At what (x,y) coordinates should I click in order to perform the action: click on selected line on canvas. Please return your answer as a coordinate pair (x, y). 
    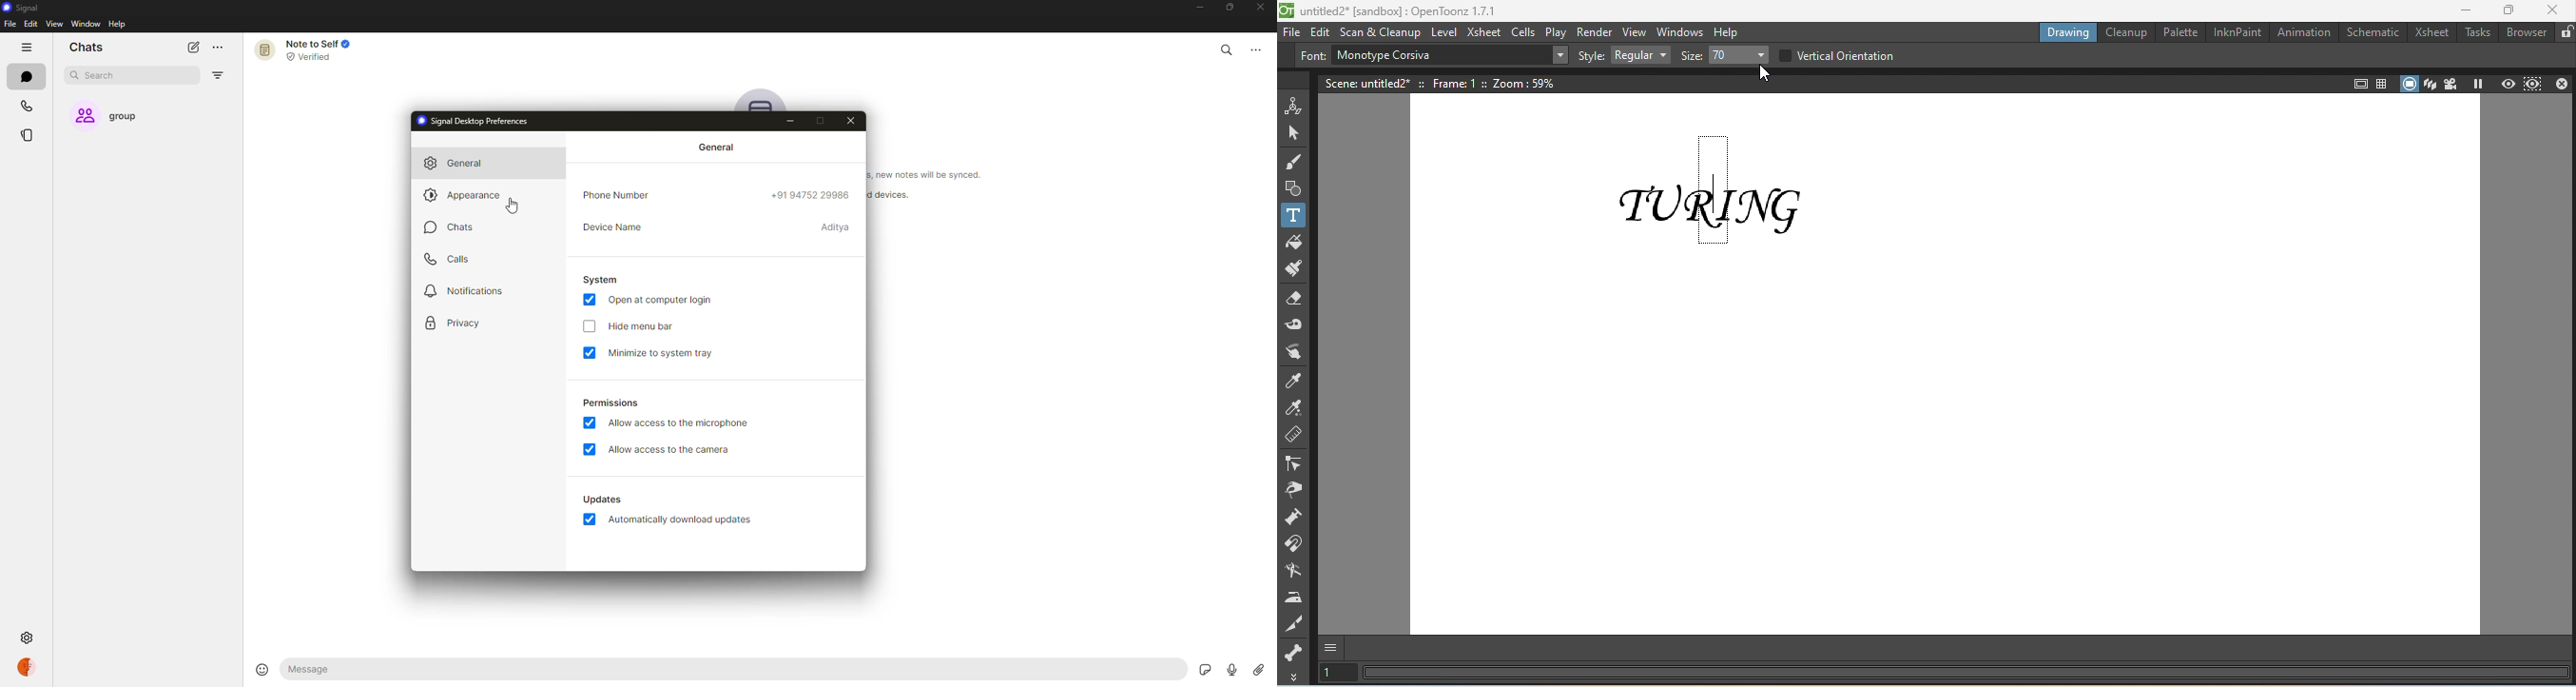
    Looking at the image, I should click on (1714, 188).